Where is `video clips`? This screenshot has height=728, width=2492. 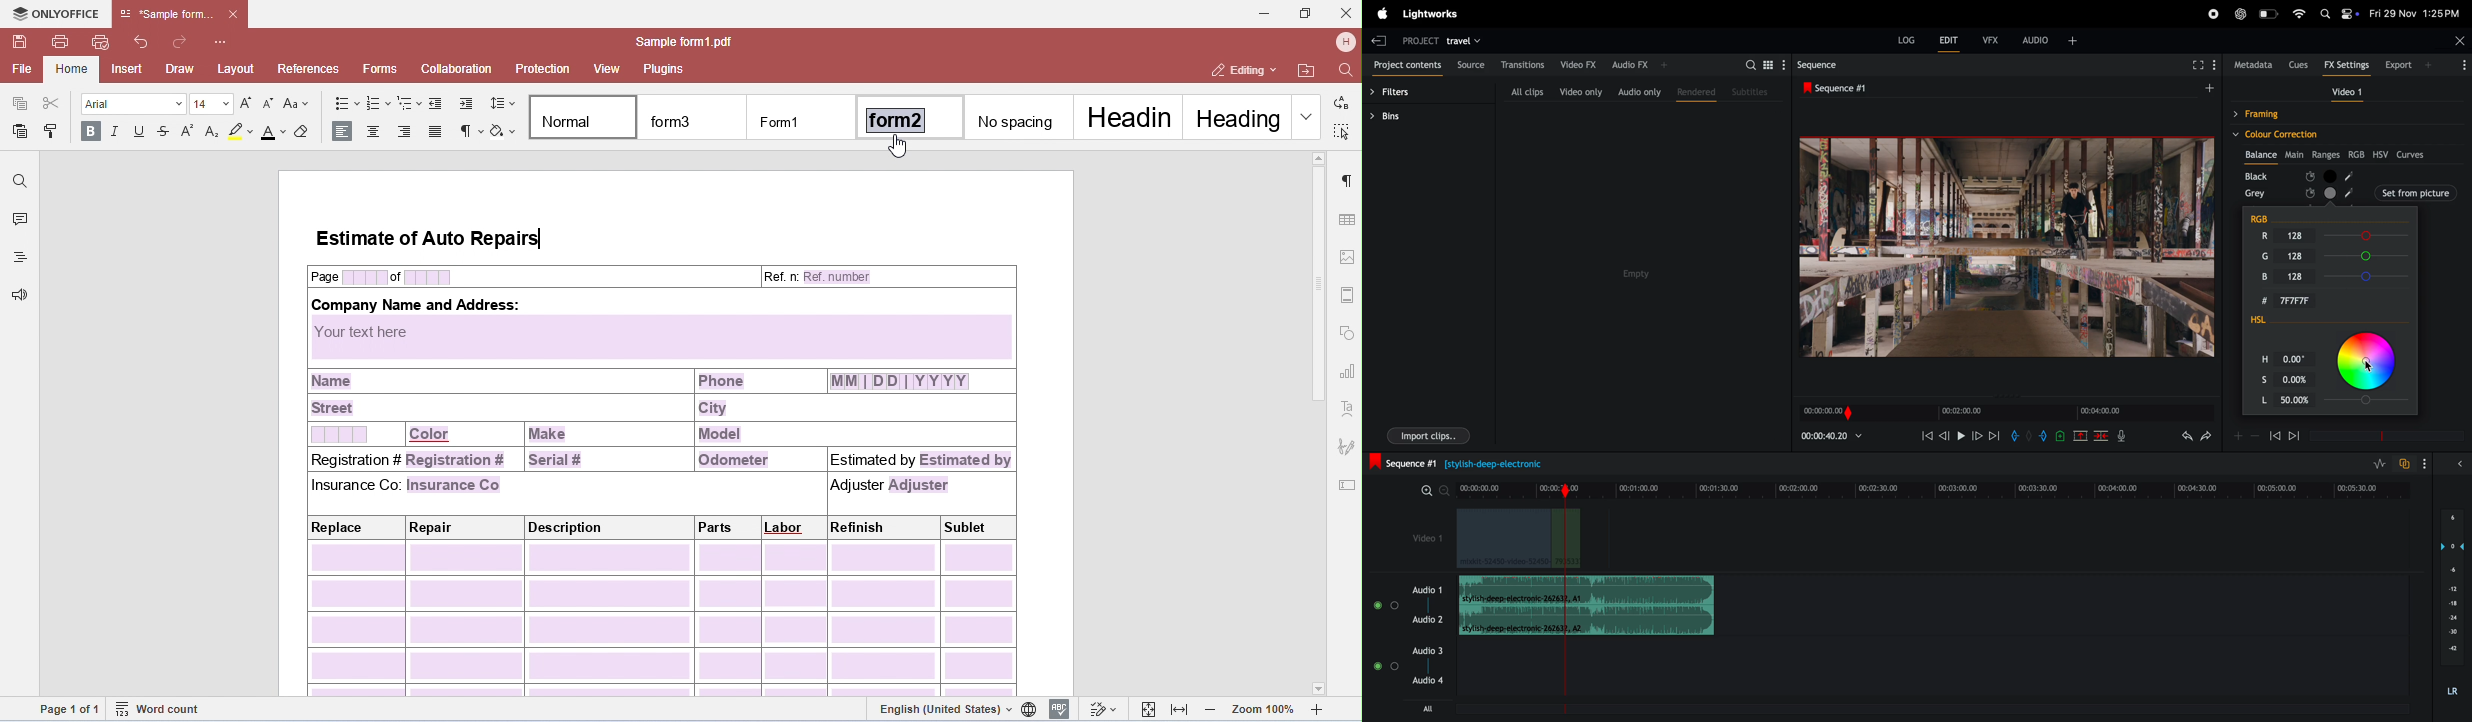 video clips is located at coordinates (1518, 539).